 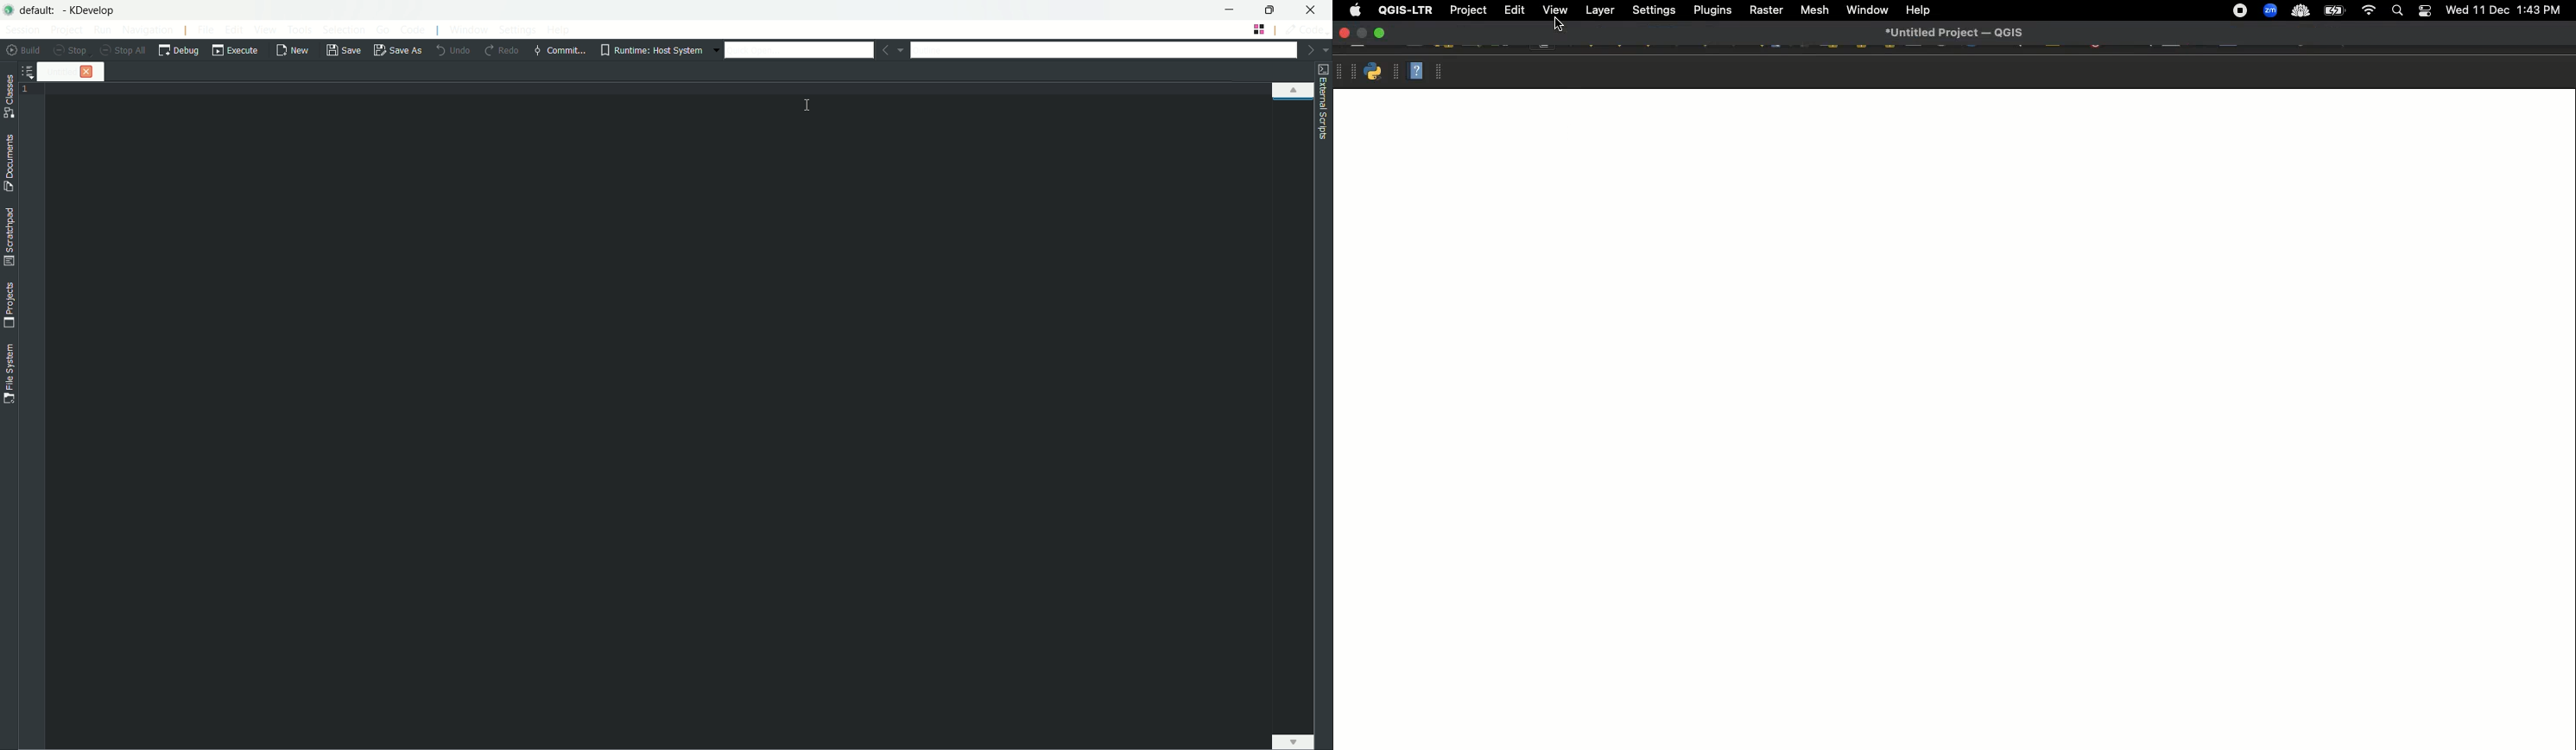 What do you see at coordinates (2455, 11) in the screenshot?
I see `wed` at bounding box center [2455, 11].